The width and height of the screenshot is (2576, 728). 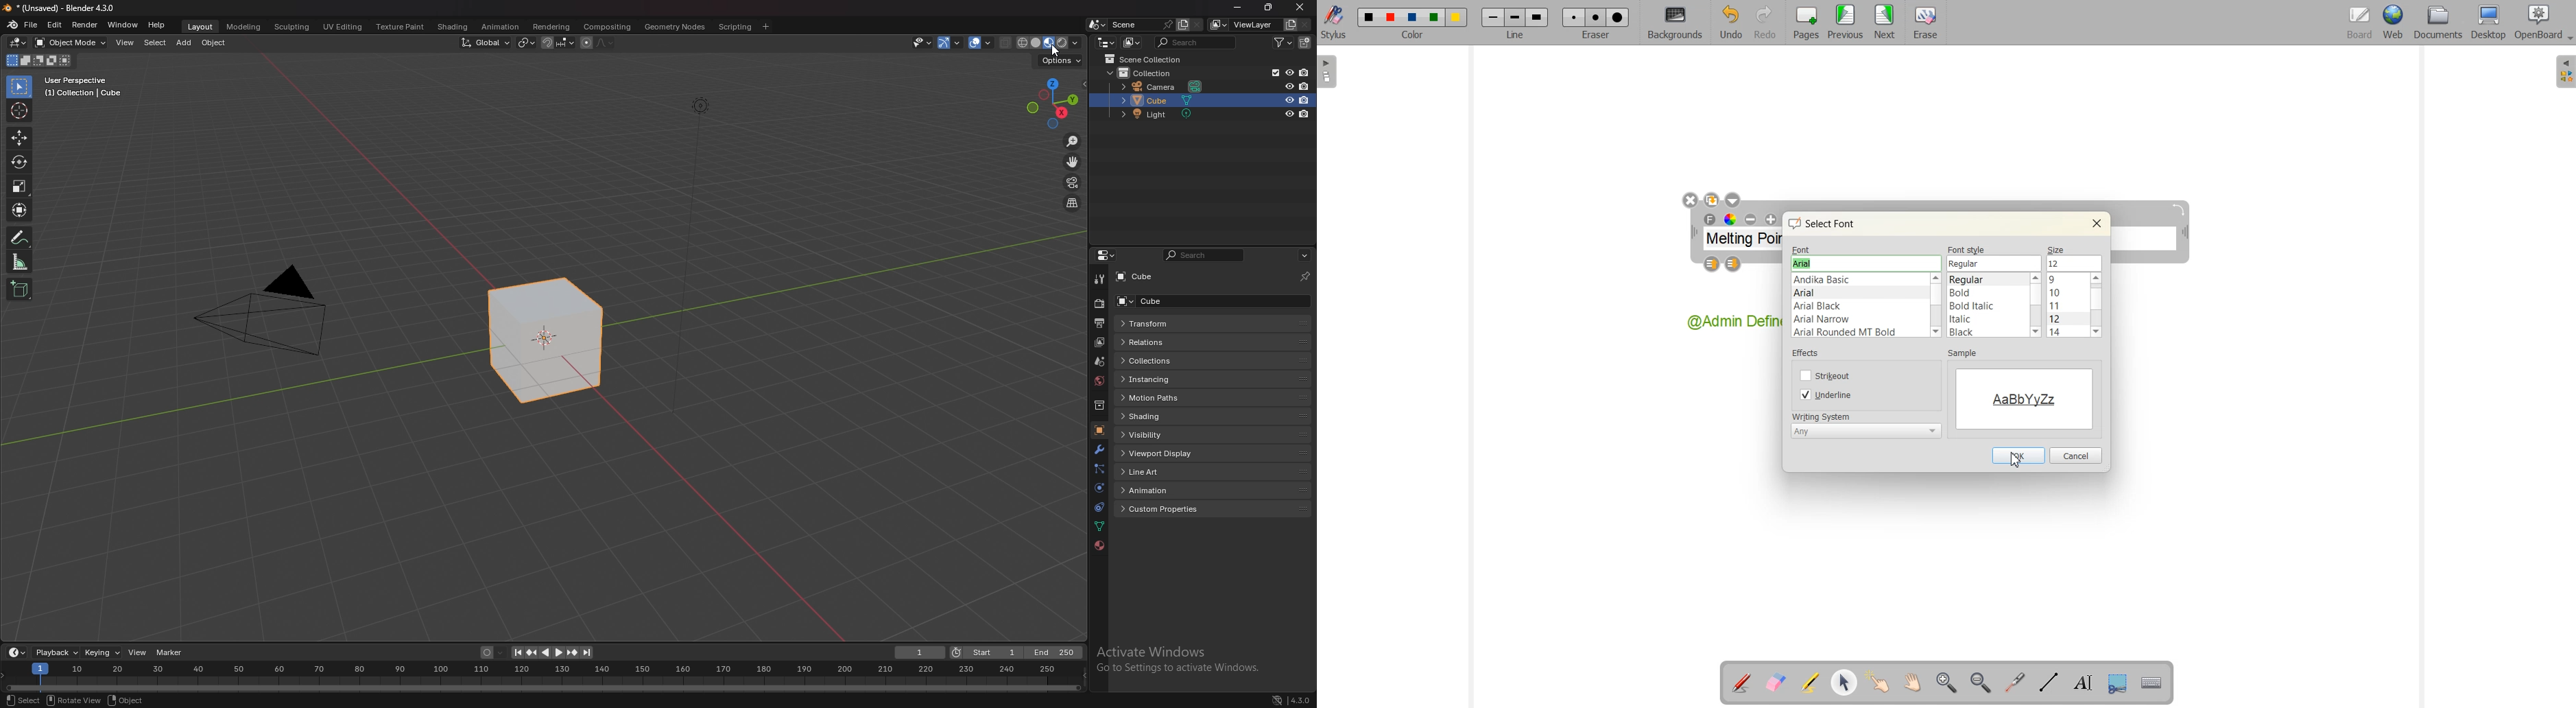 I want to click on scene, so click(x=1100, y=362).